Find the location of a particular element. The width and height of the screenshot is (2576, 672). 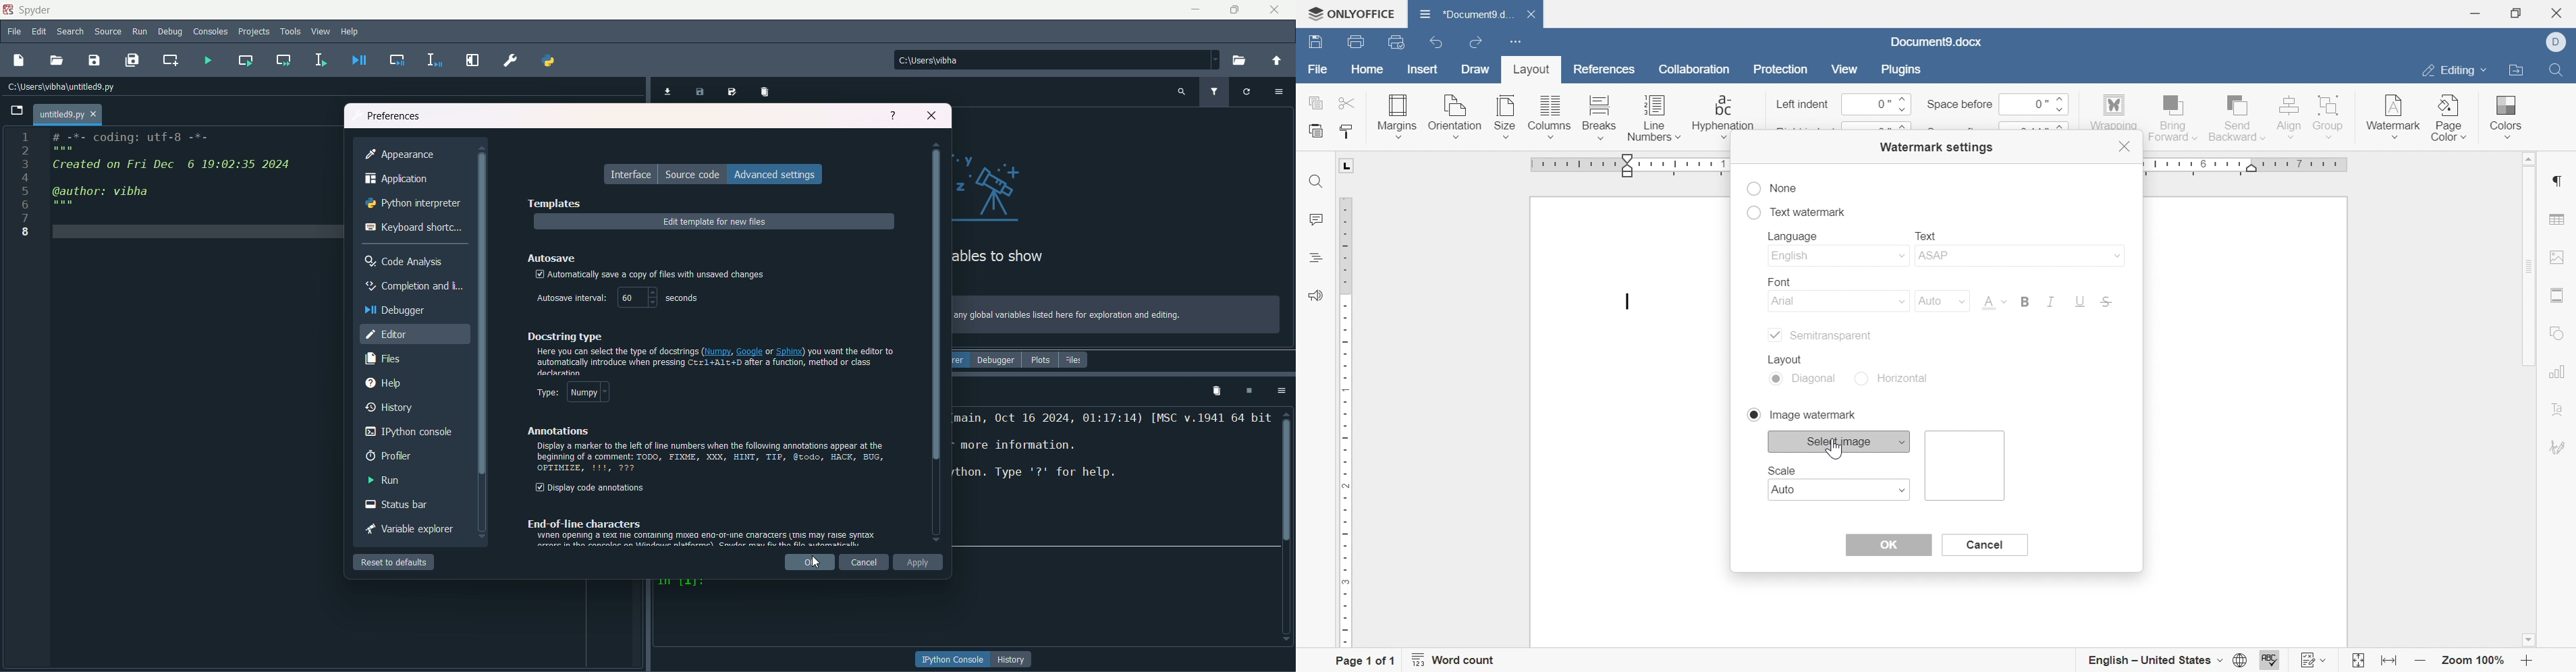

debug file is located at coordinates (355, 60).